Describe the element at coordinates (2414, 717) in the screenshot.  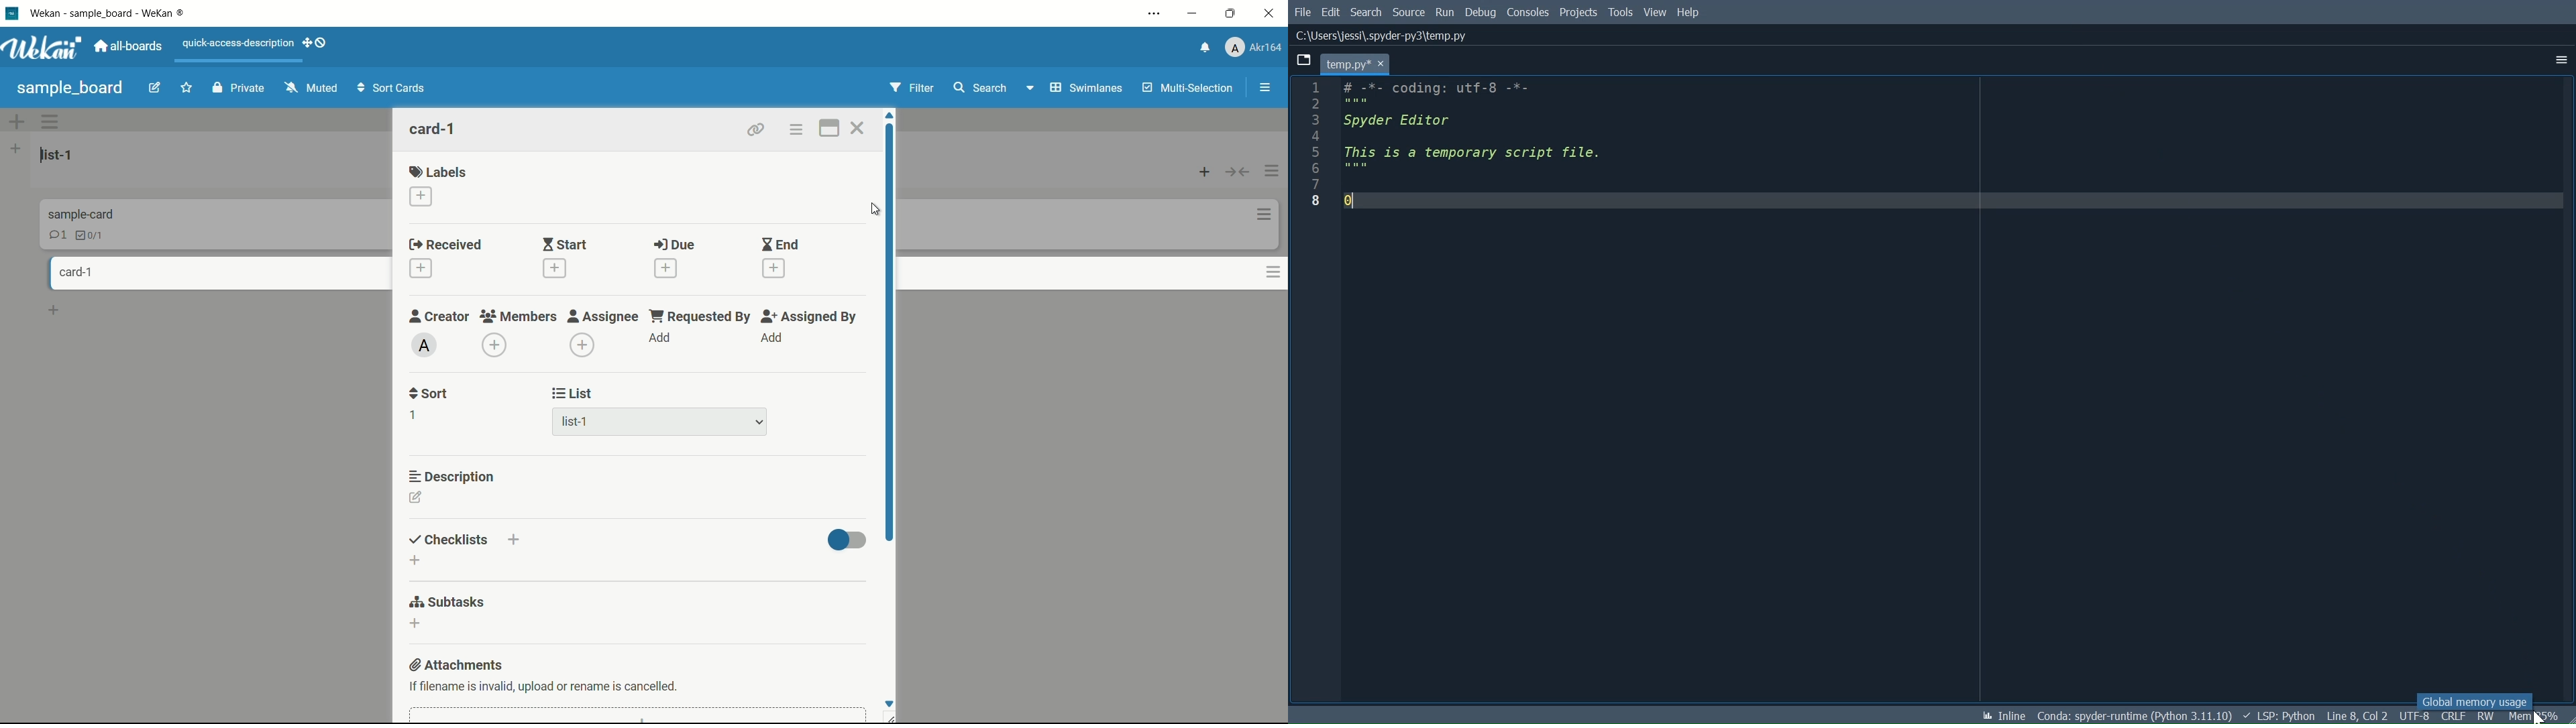
I see `File Encoding` at that location.